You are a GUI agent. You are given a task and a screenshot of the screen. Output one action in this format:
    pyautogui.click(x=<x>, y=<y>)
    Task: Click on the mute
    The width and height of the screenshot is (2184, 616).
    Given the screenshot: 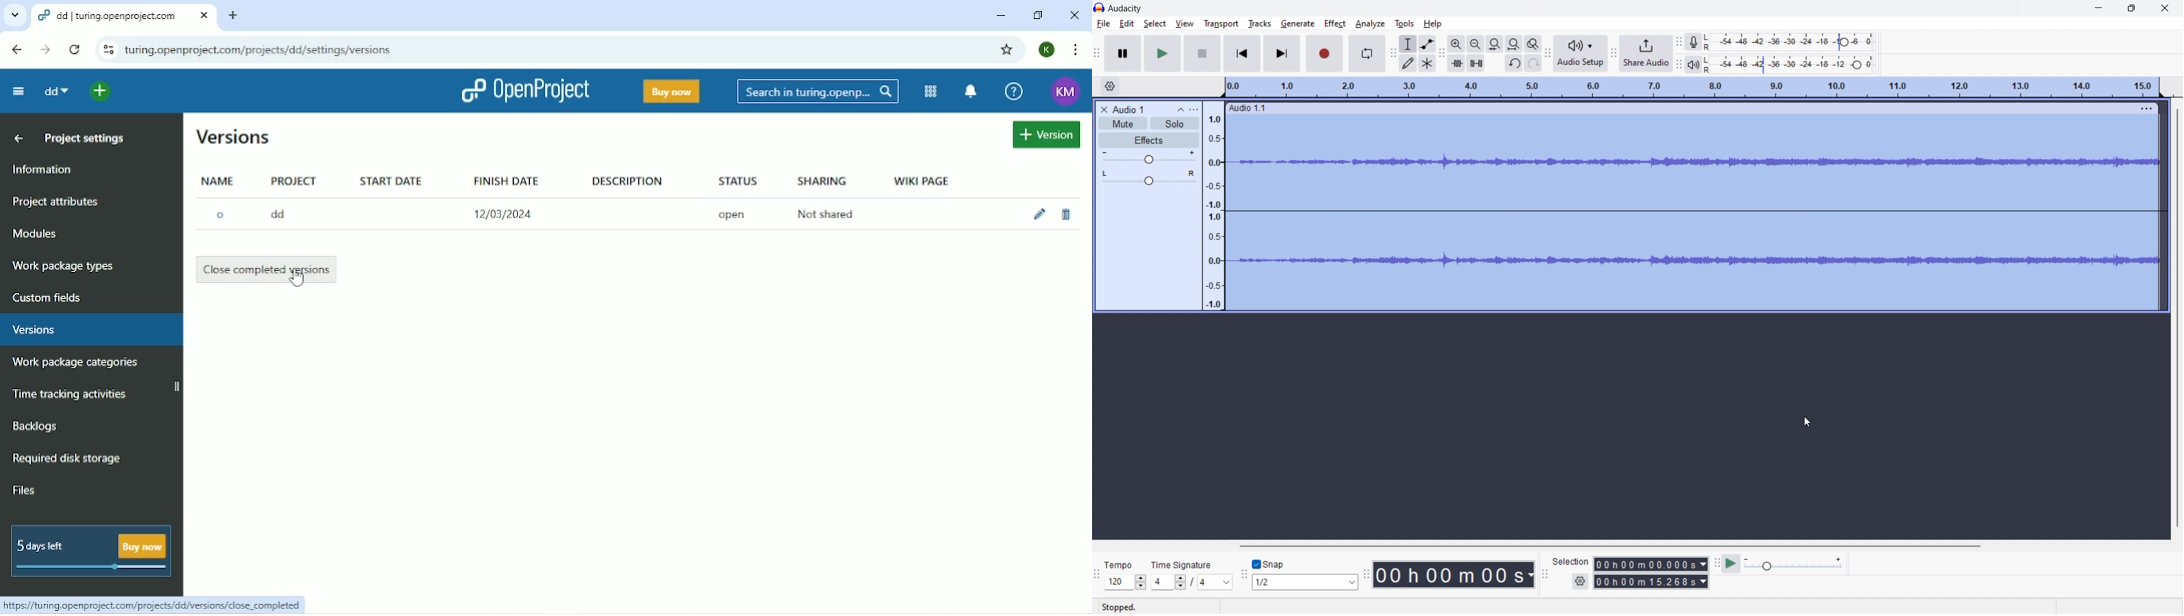 What is the action you would take?
    pyautogui.click(x=1123, y=123)
    